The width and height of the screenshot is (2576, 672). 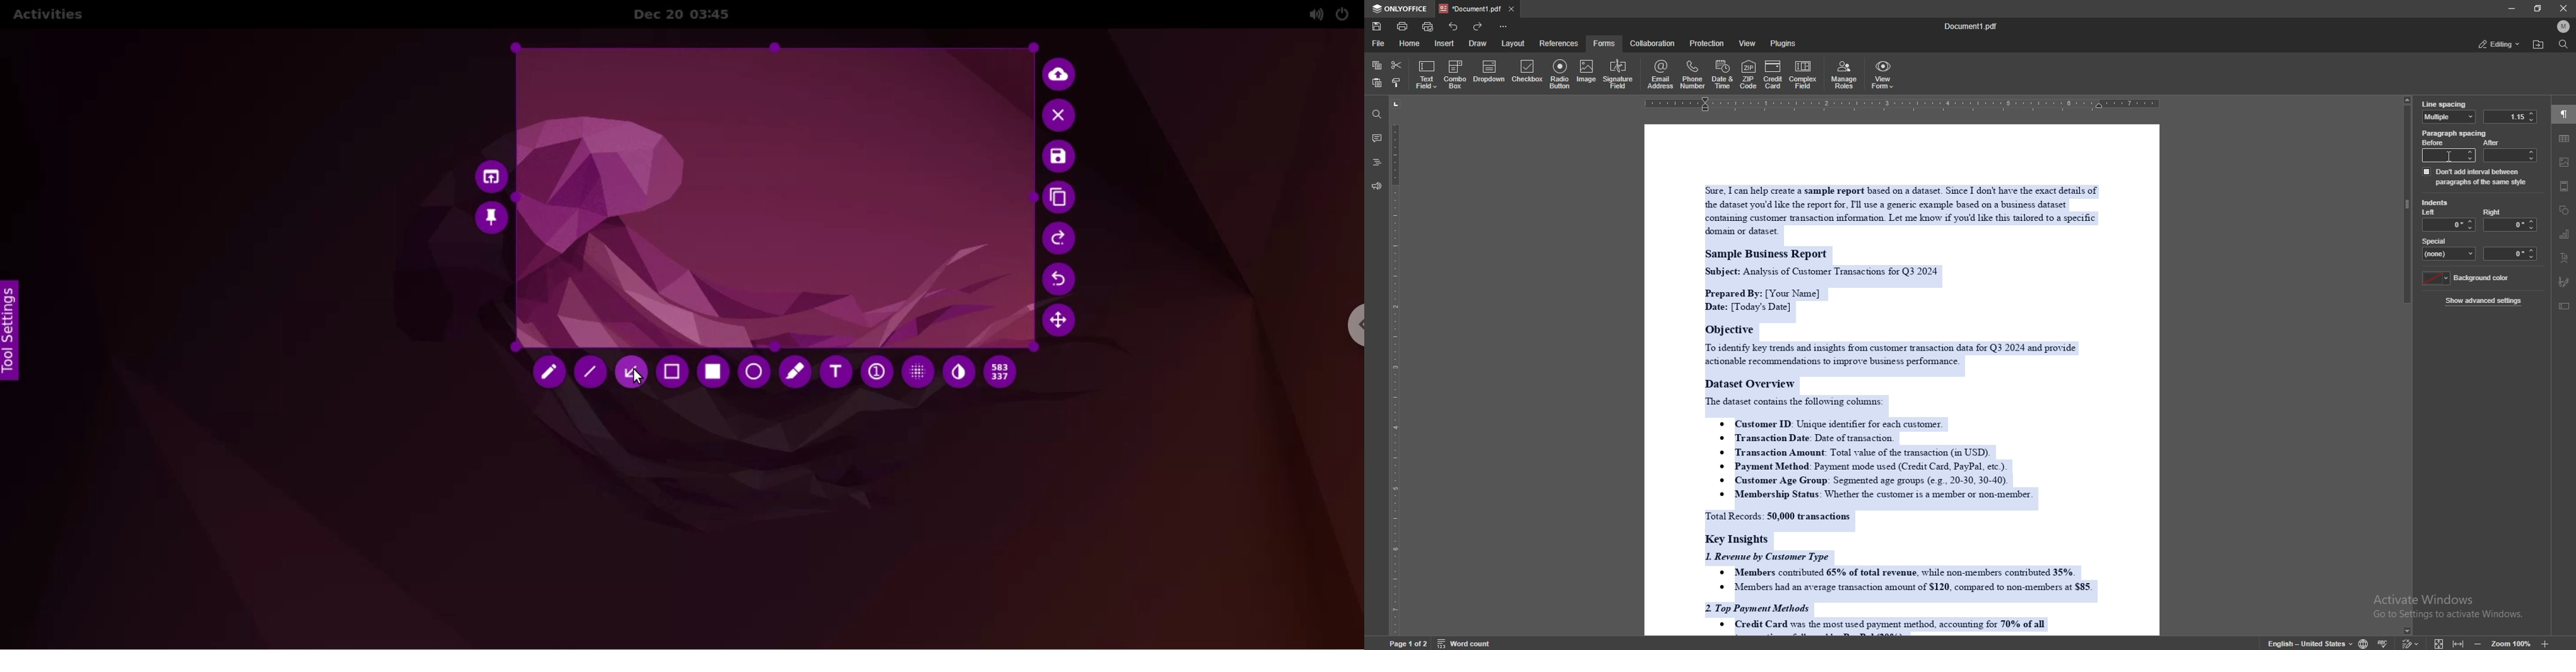 What do you see at coordinates (1805, 74) in the screenshot?
I see `complex field` at bounding box center [1805, 74].